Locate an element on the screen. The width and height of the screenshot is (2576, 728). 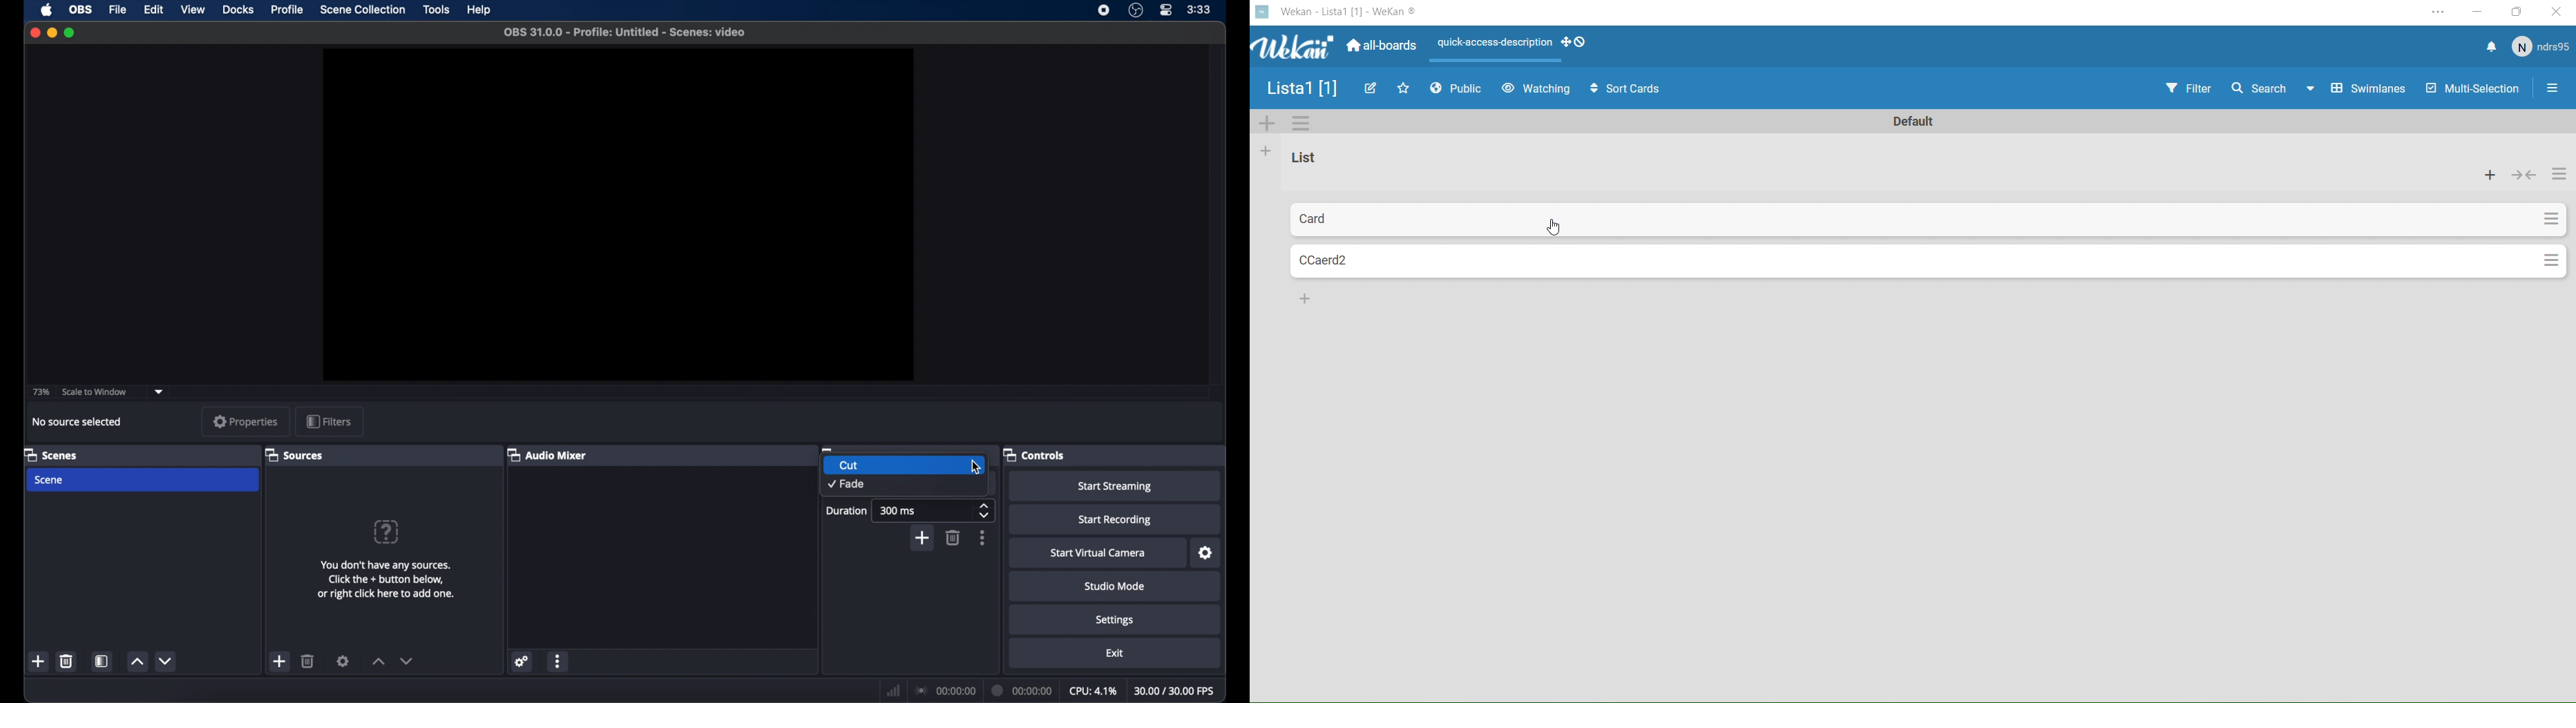
Watching is located at coordinates (1536, 89).